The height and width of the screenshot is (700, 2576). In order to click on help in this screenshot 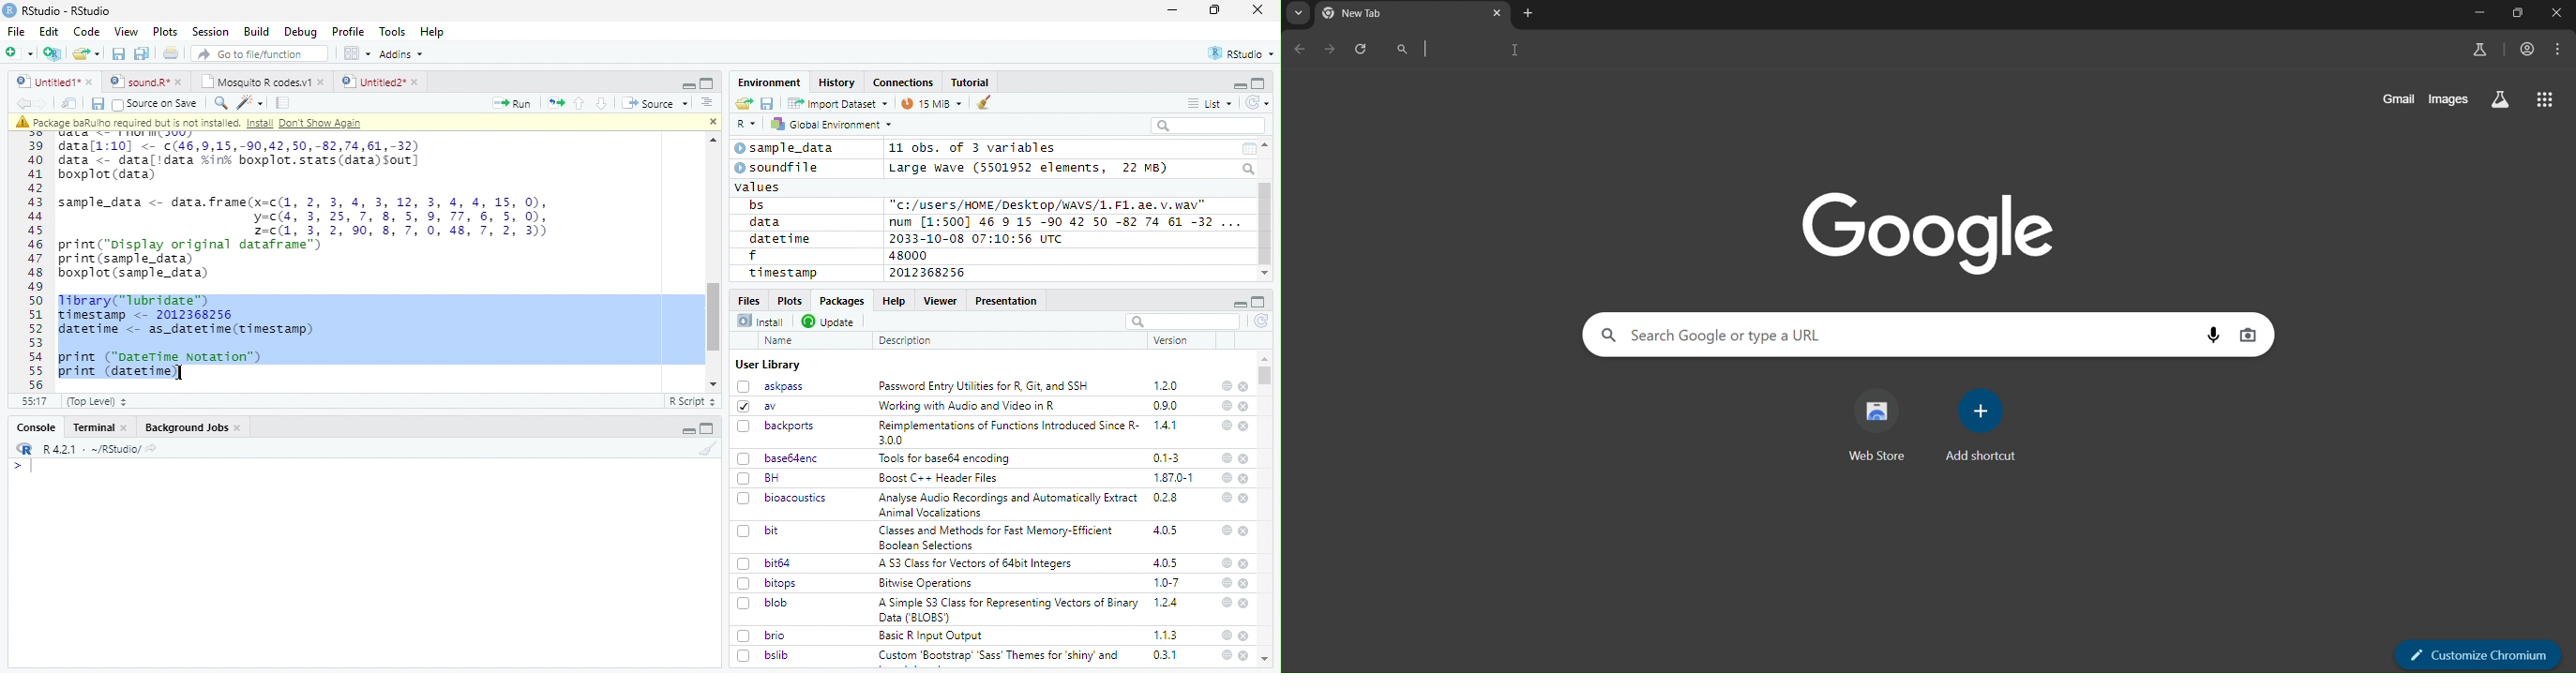, I will do `click(1227, 635)`.